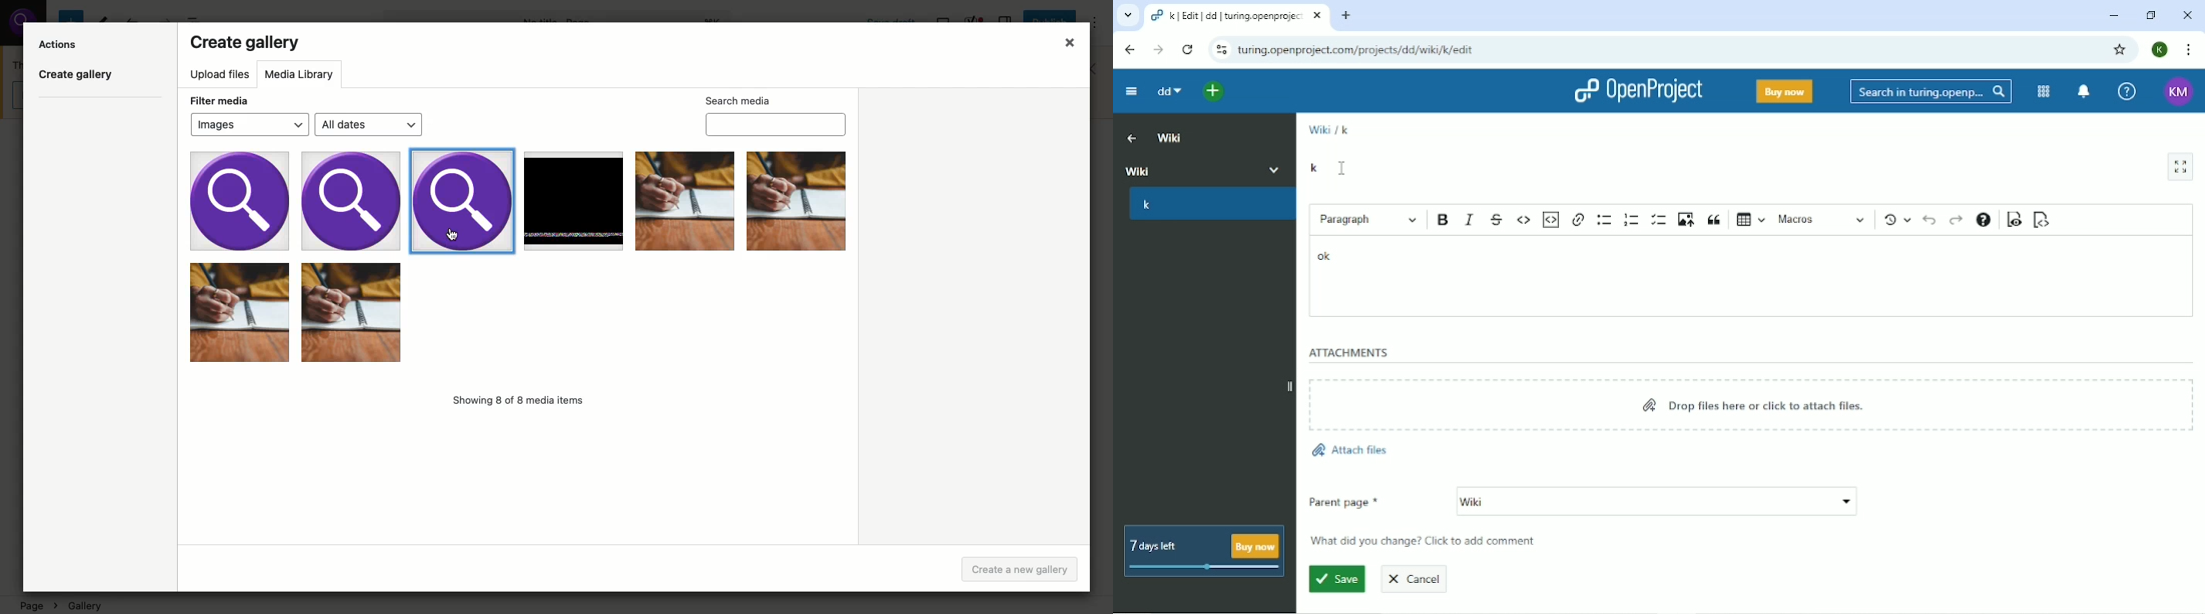  Describe the element at coordinates (1276, 170) in the screenshot. I see `More` at that location.